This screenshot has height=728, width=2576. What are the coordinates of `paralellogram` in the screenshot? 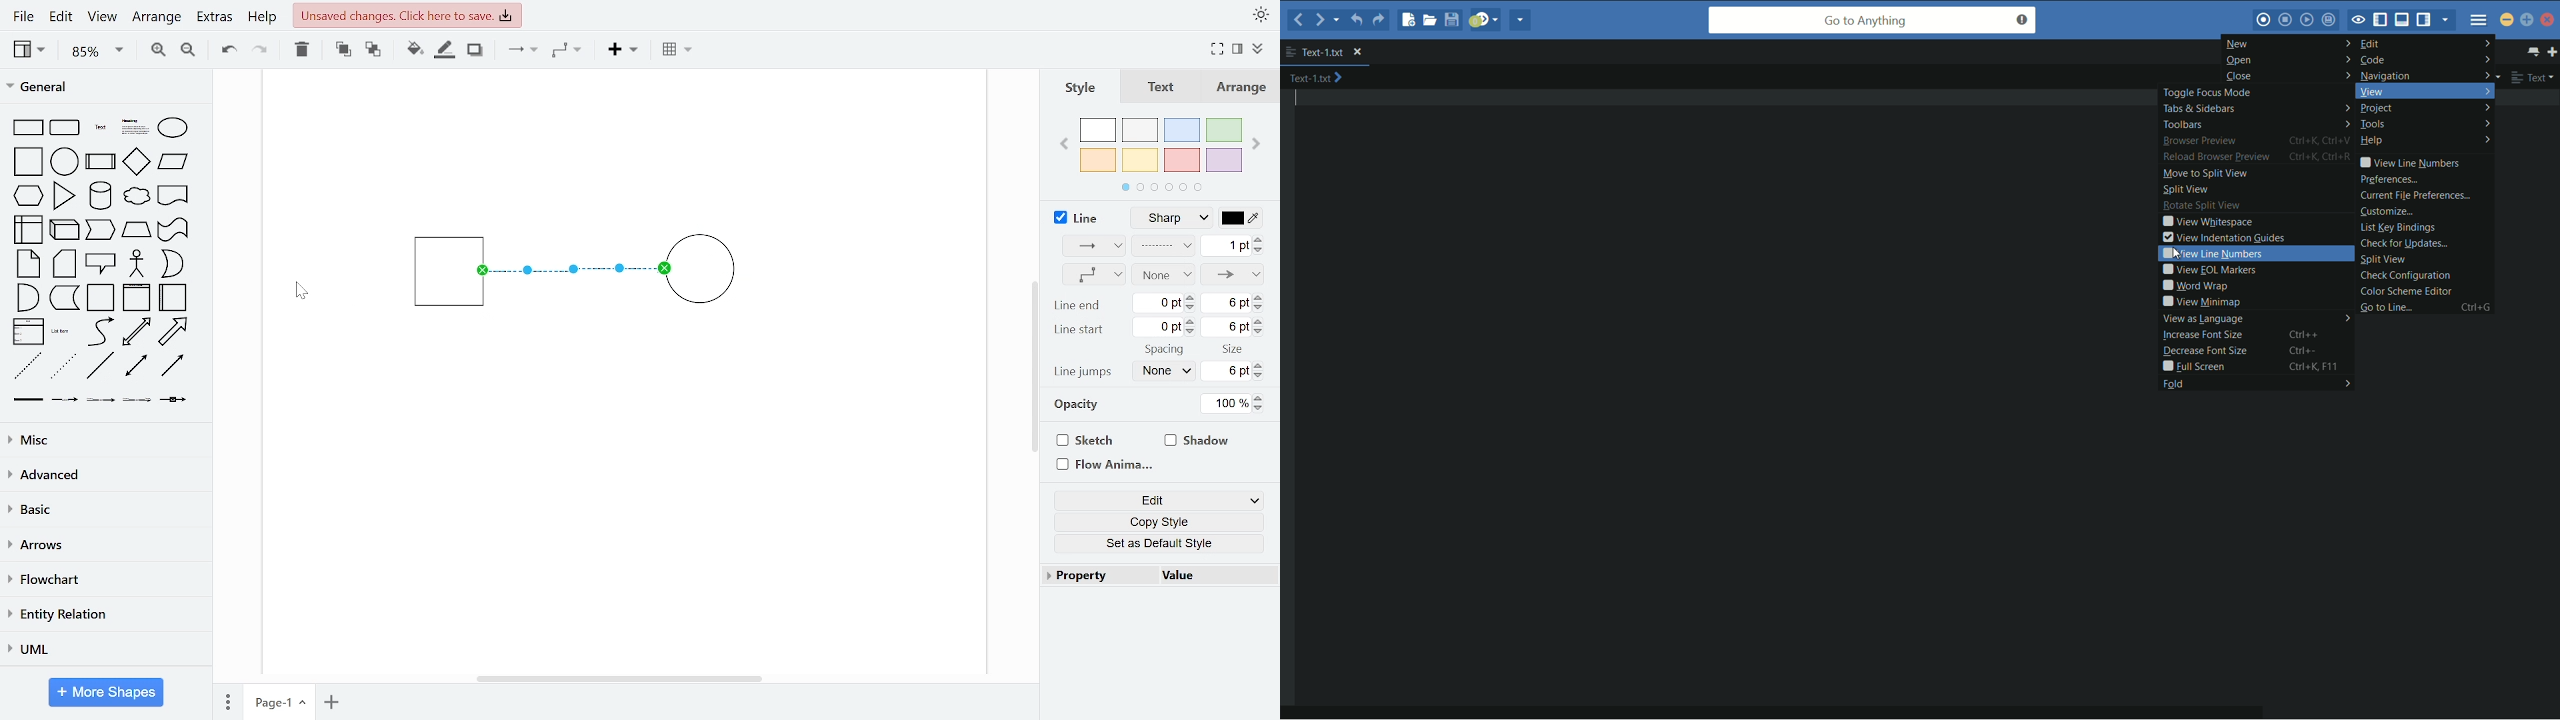 It's located at (173, 161).